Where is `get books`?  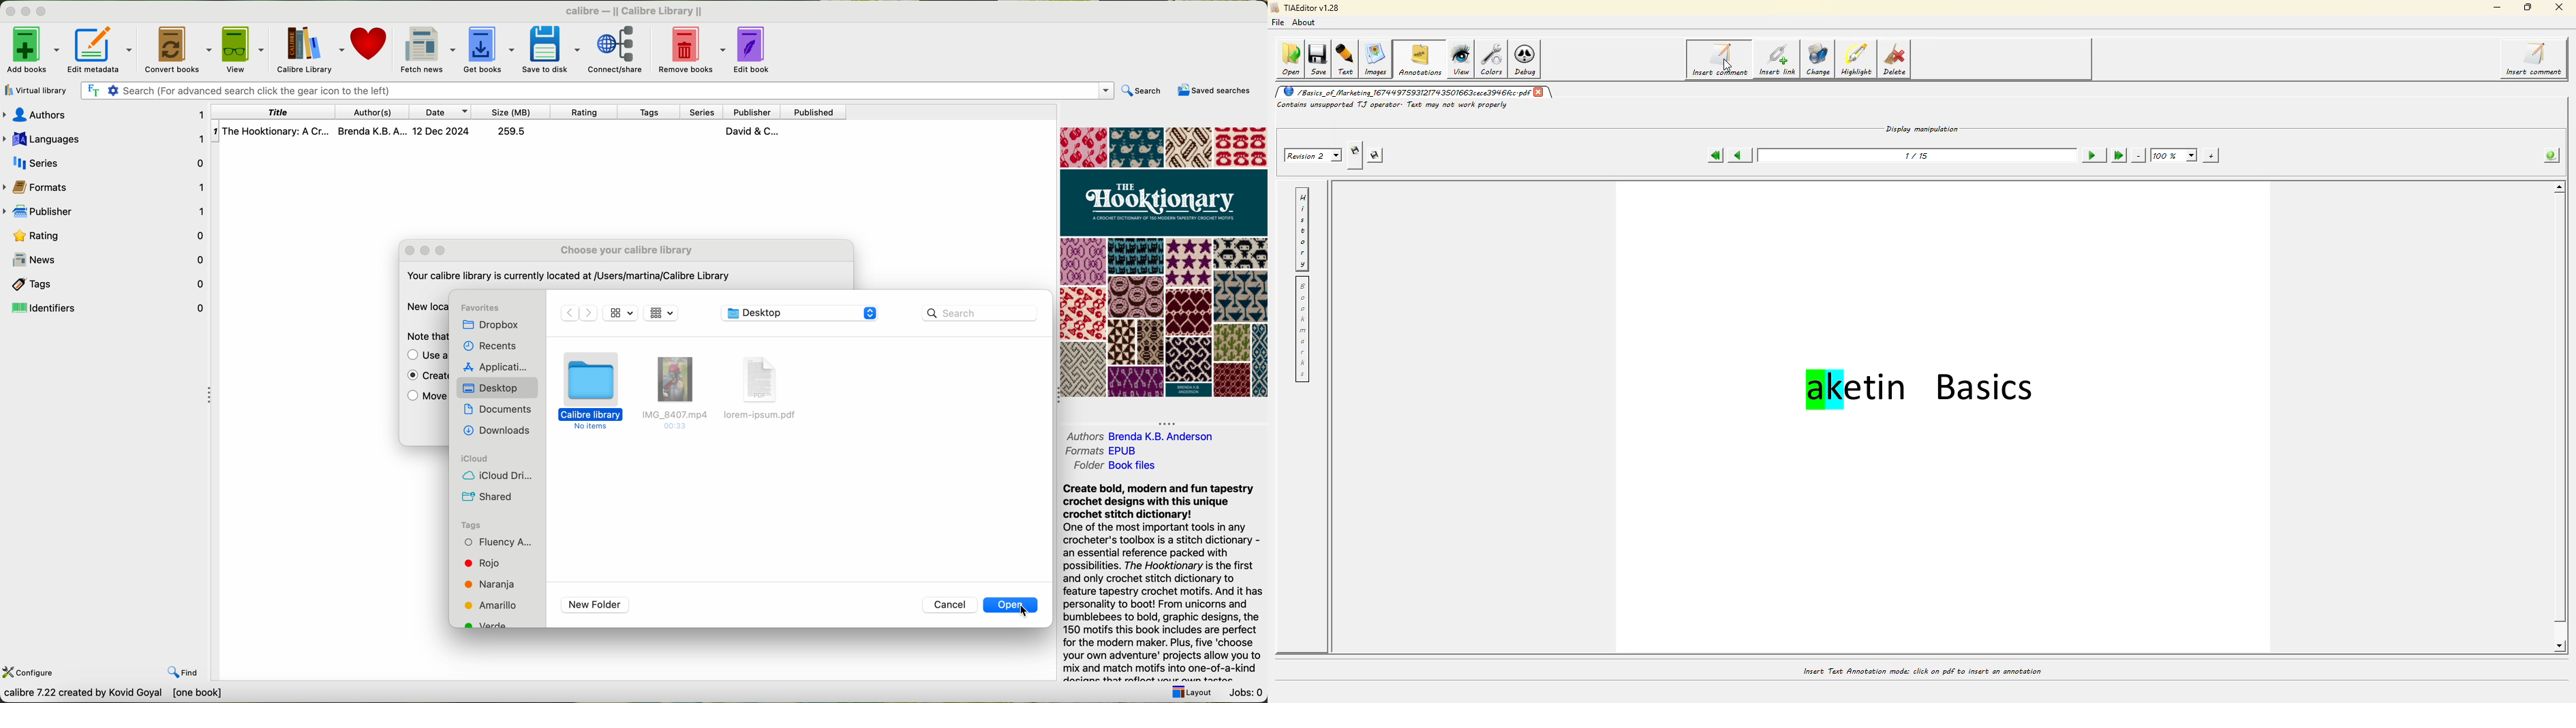 get books is located at coordinates (490, 49).